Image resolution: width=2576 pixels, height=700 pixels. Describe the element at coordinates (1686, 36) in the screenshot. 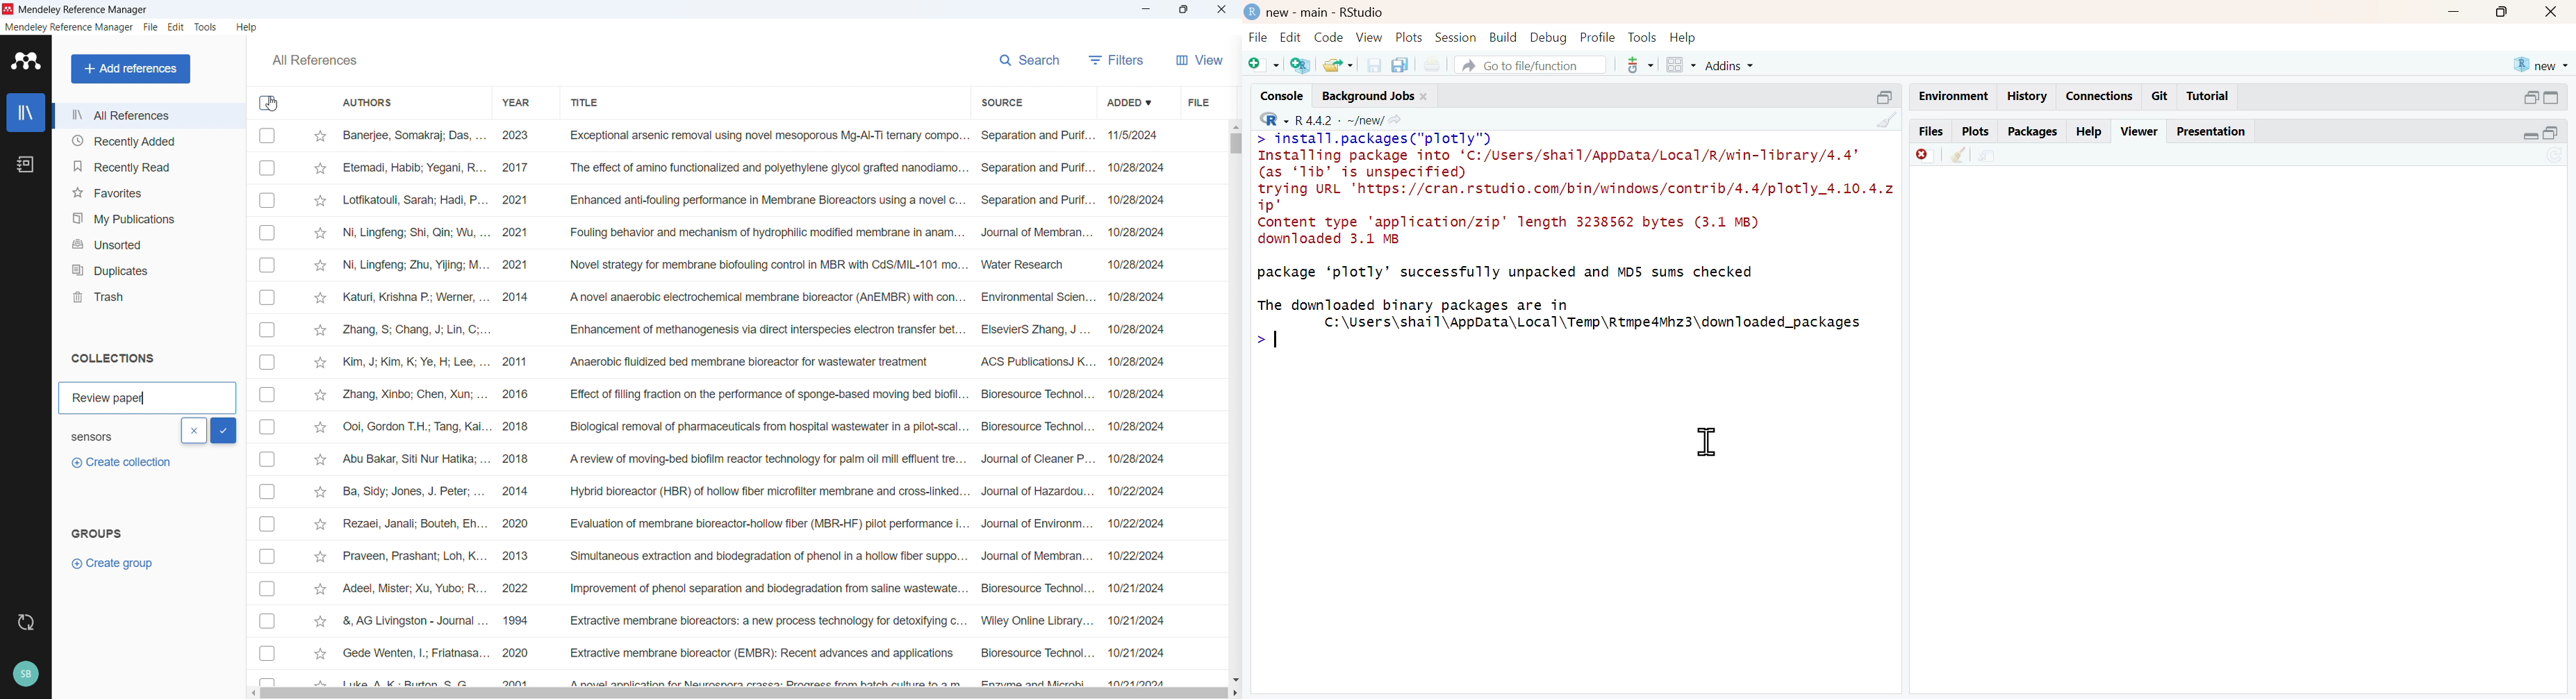

I see `help` at that location.